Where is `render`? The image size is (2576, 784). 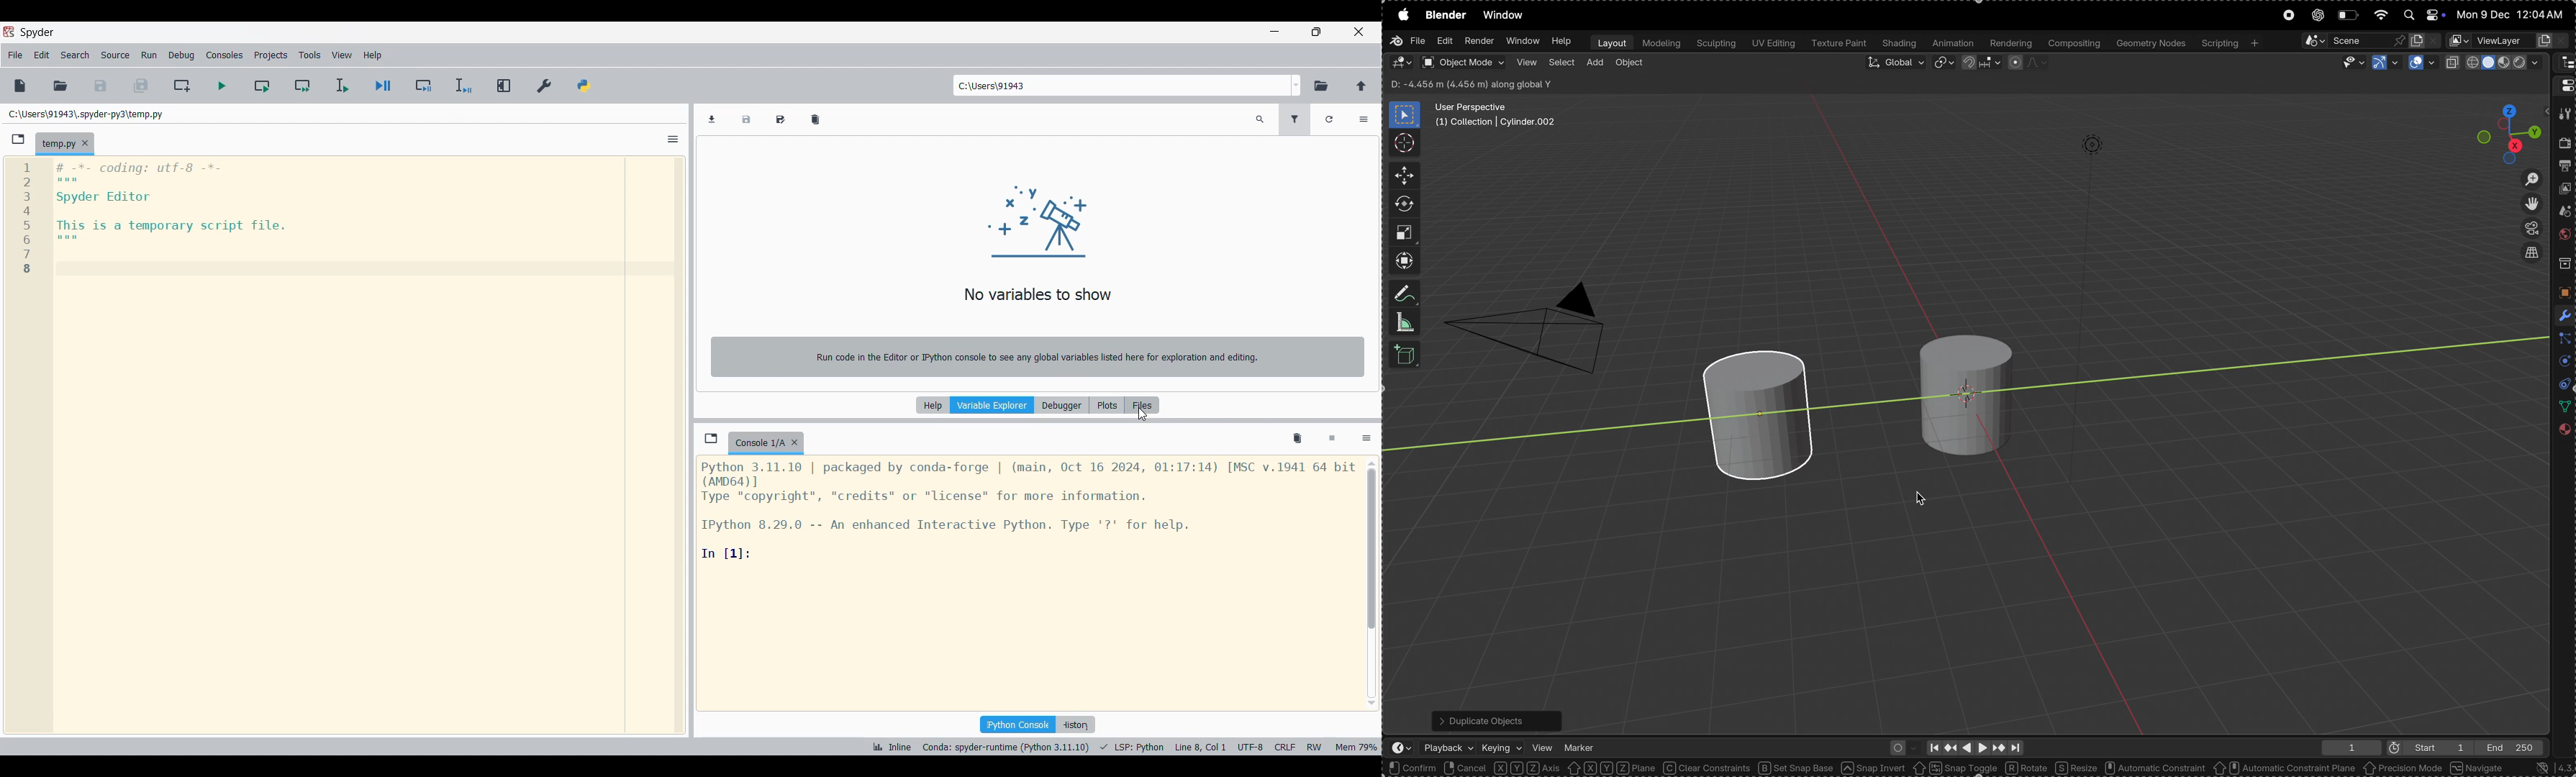 render is located at coordinates (2565, 145).